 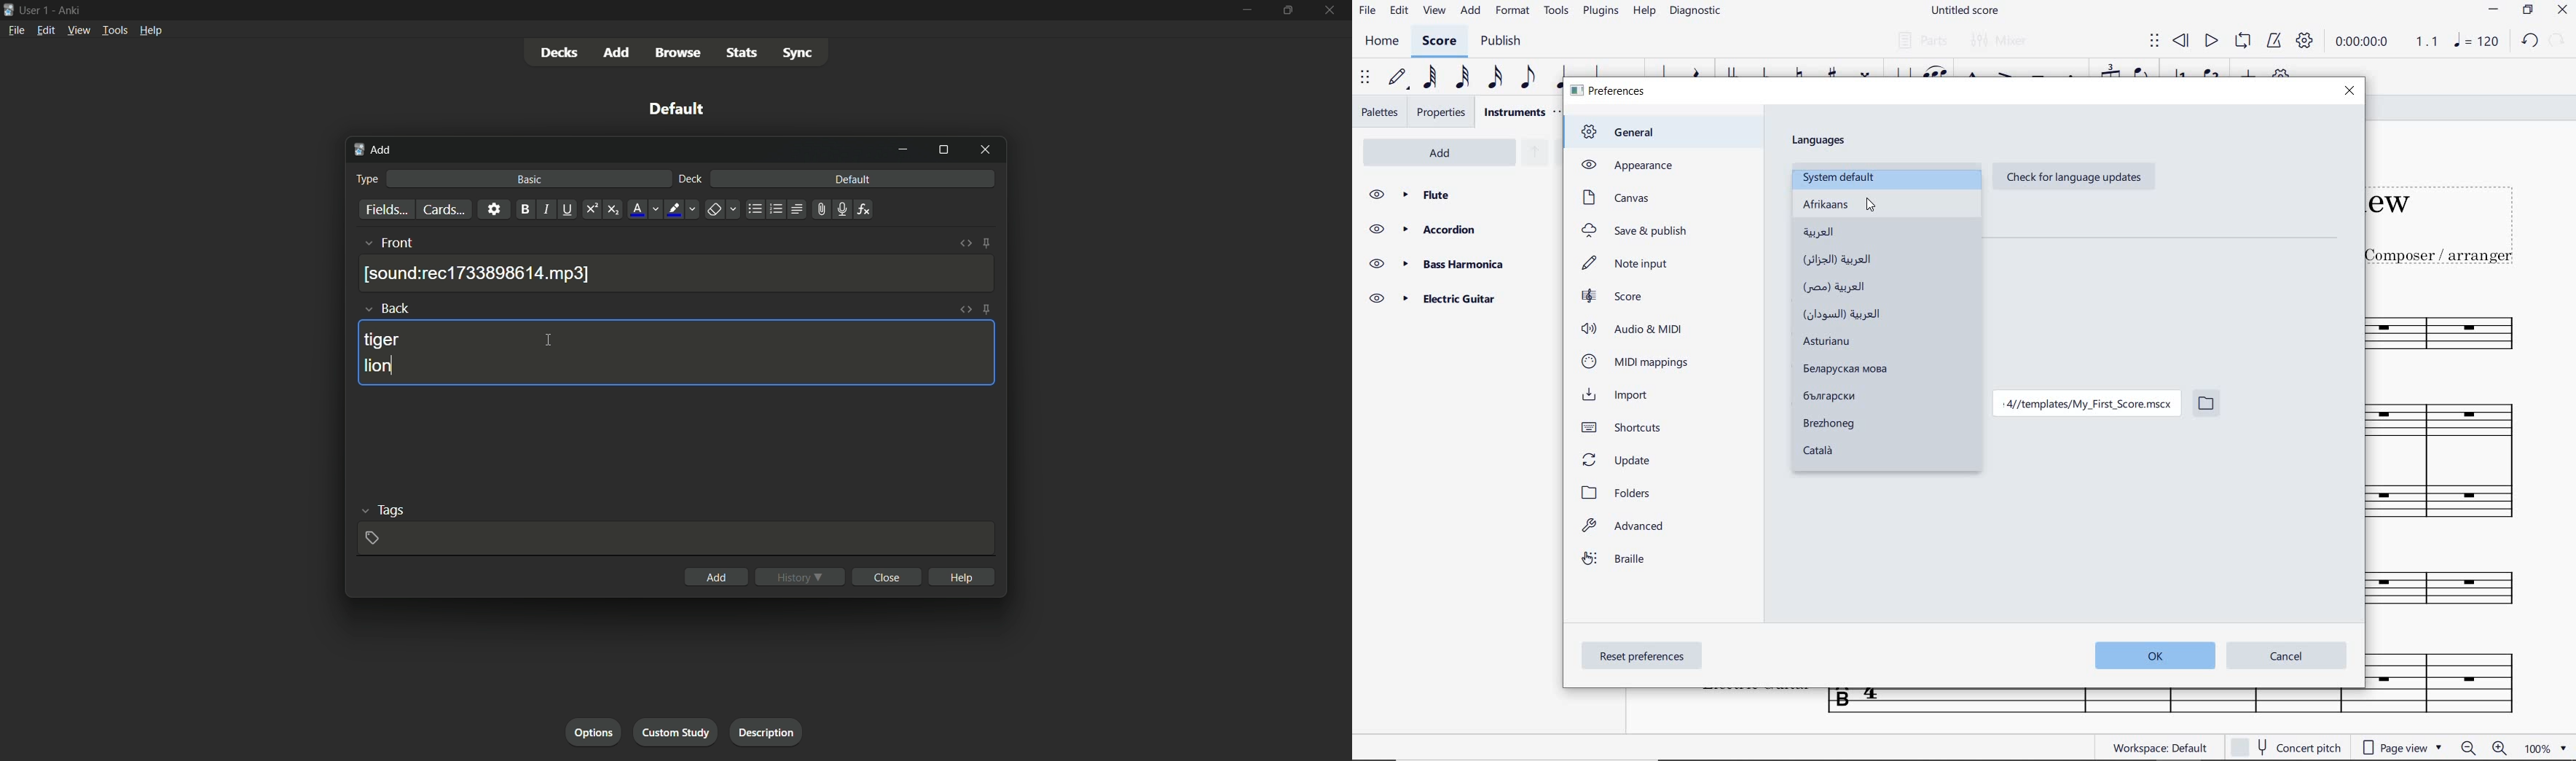 What do you see at coordinates (689, 180) in the screenshot?
I see `deck` at bounding box center [689, 180].